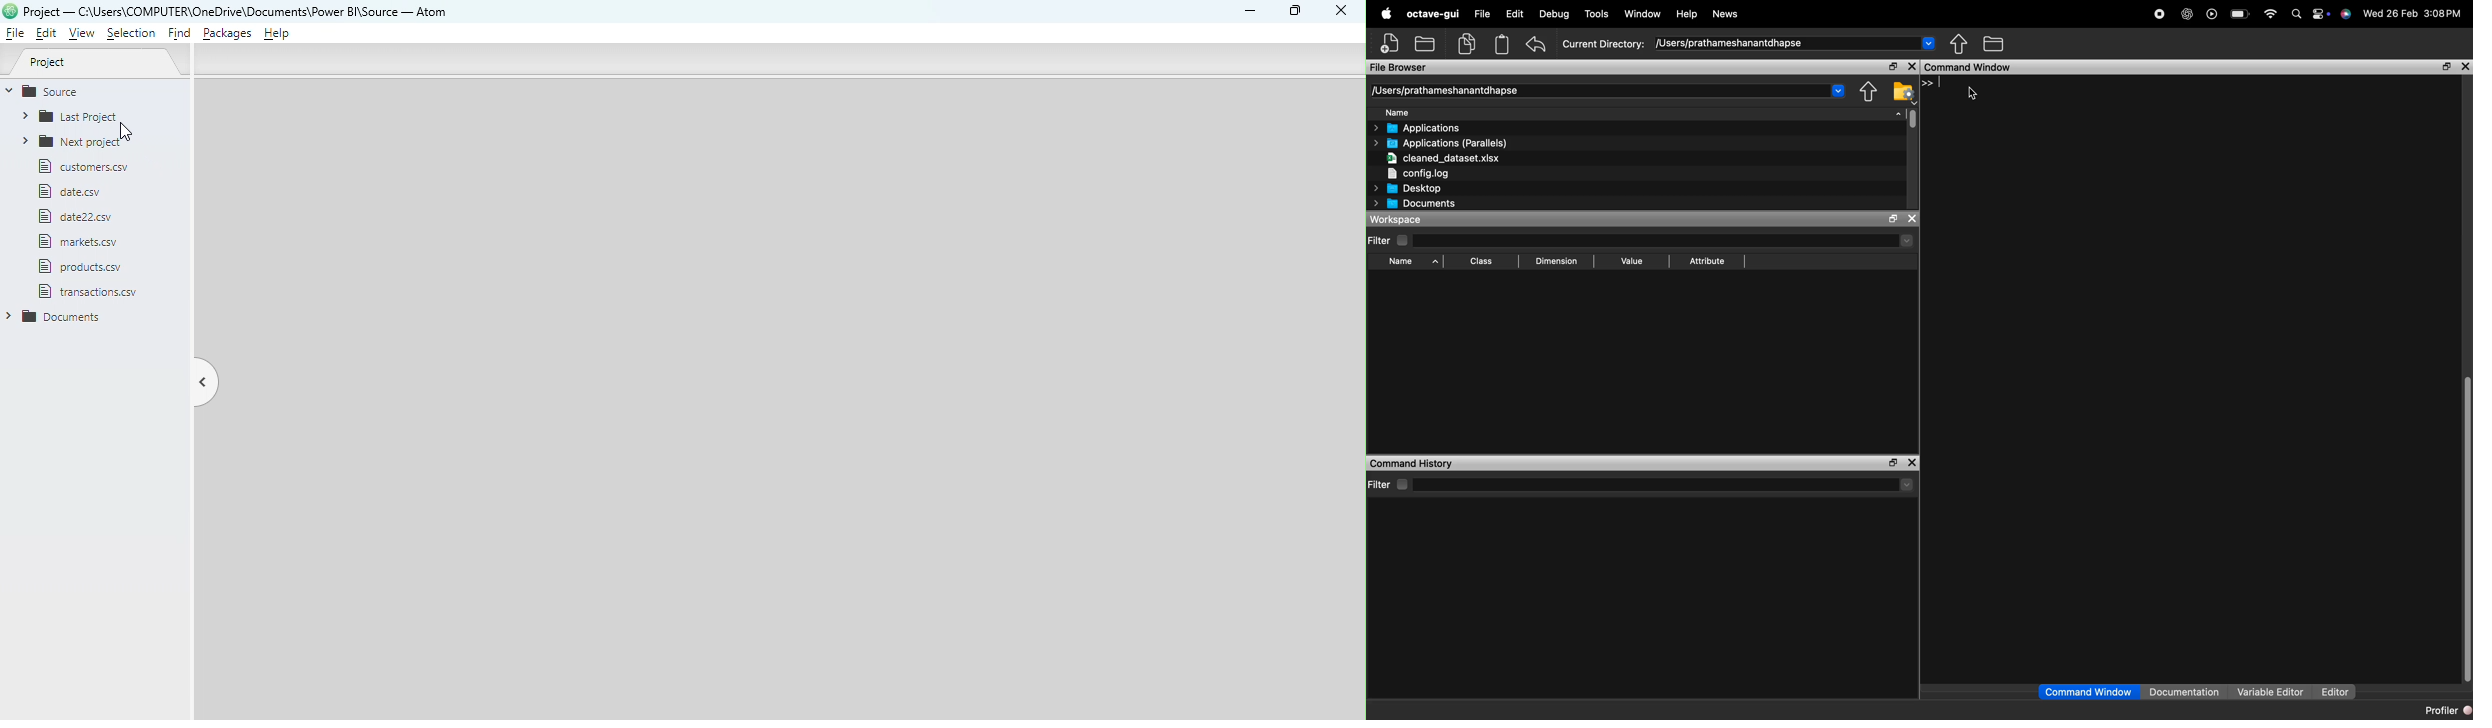 The width and height of the screenshot is (2492, 728). What do you see at coordinates (1341, 12) in the screenshot?
I see `Close` at bounding box center [1341, 12].